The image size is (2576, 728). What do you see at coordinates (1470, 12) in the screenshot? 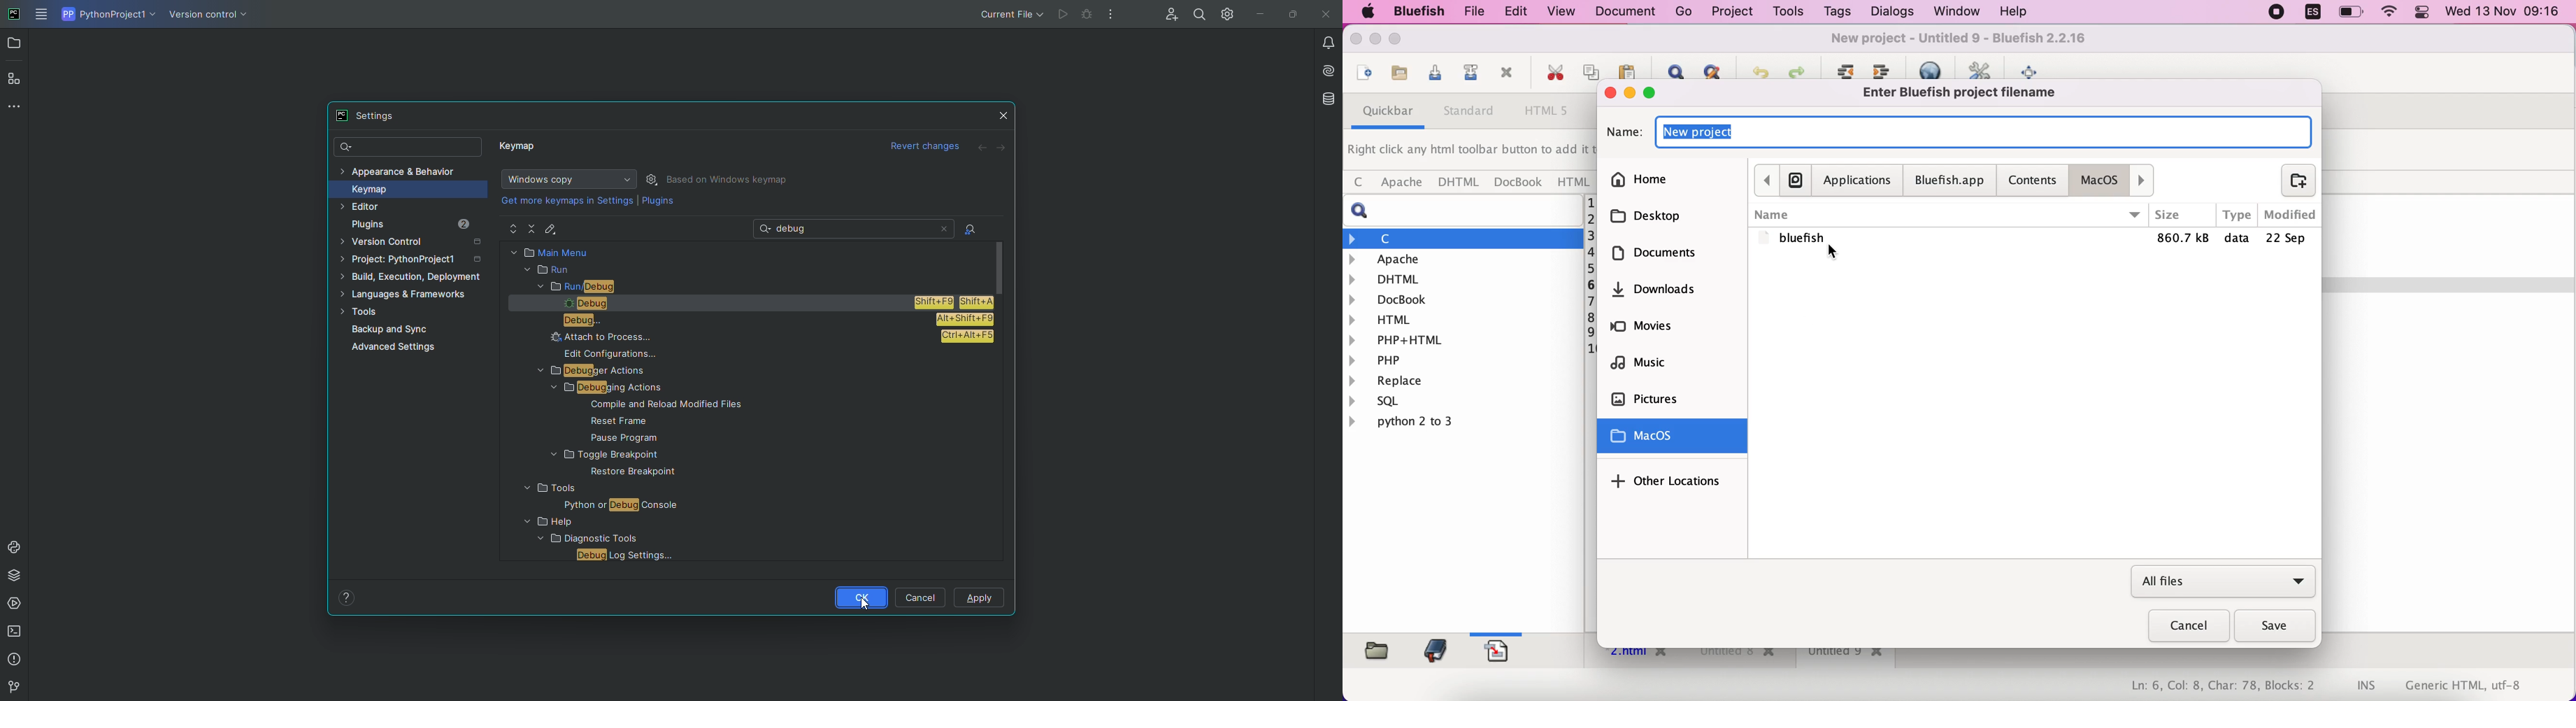
I see `file` at bounding box center [1470, 12].